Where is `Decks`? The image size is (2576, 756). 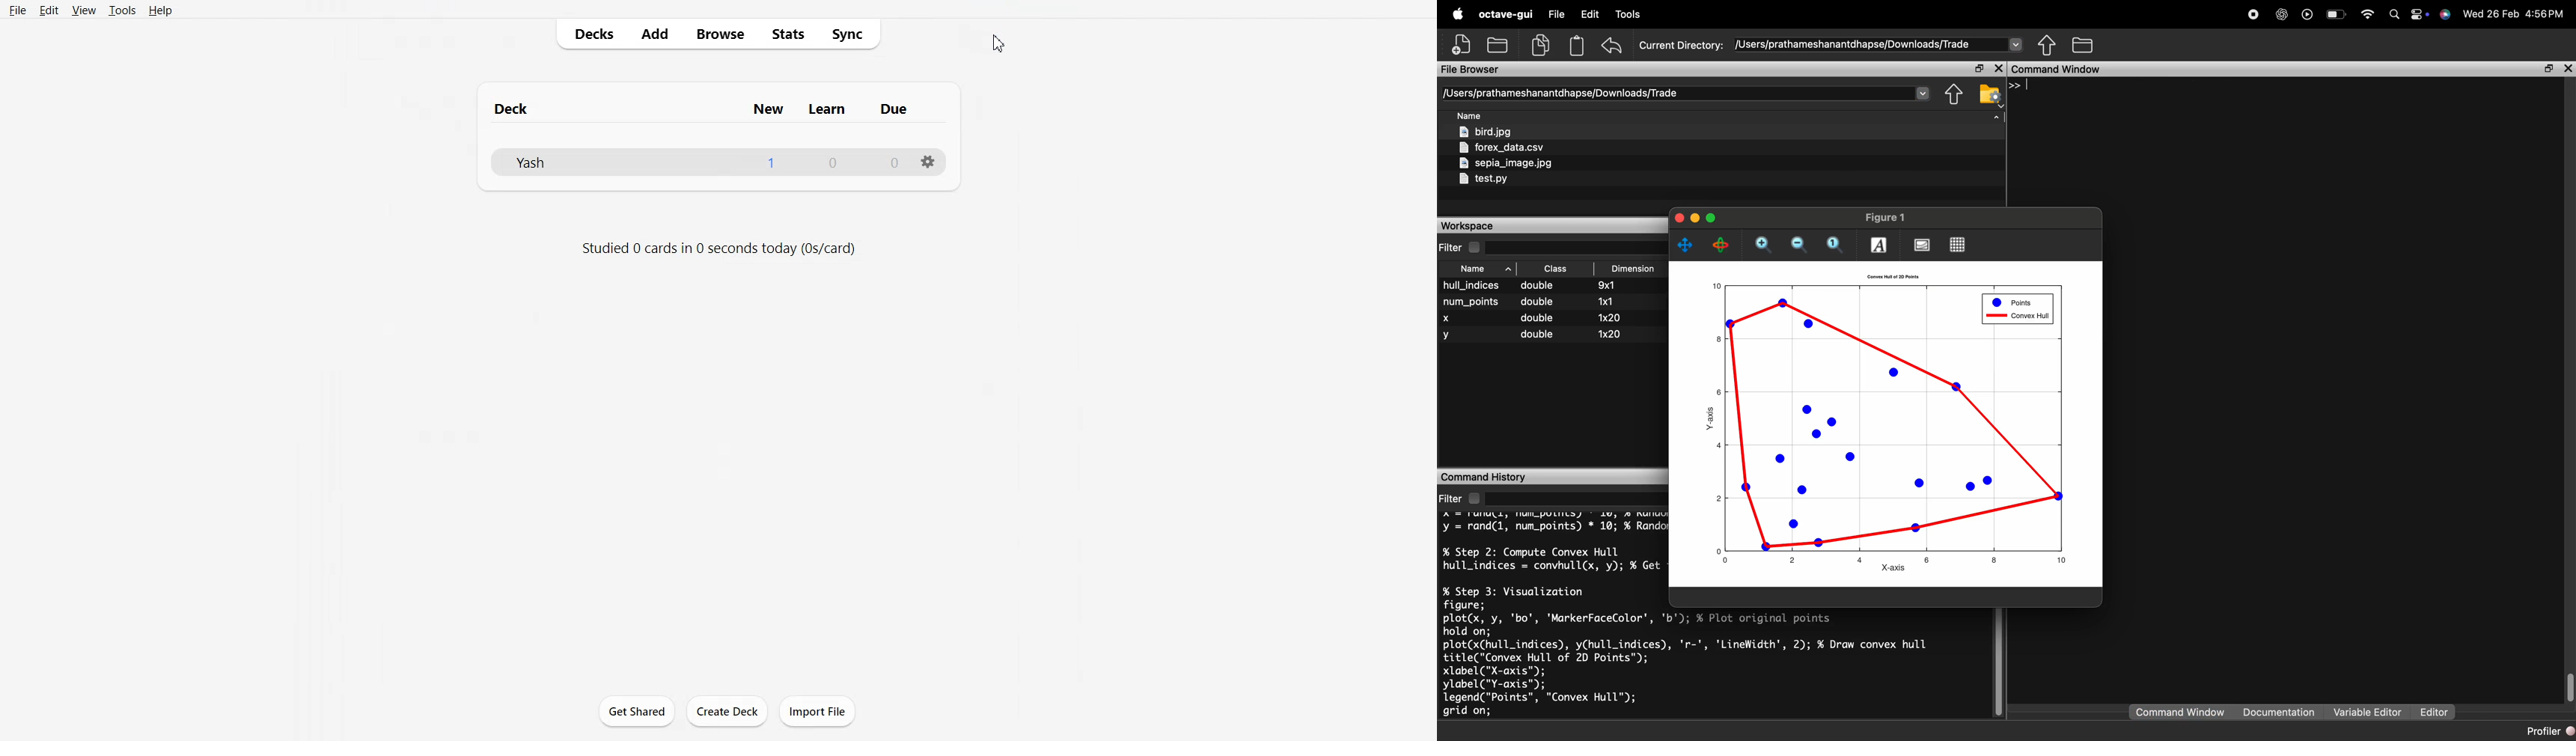 Decks is located at coordinates (589, 34).